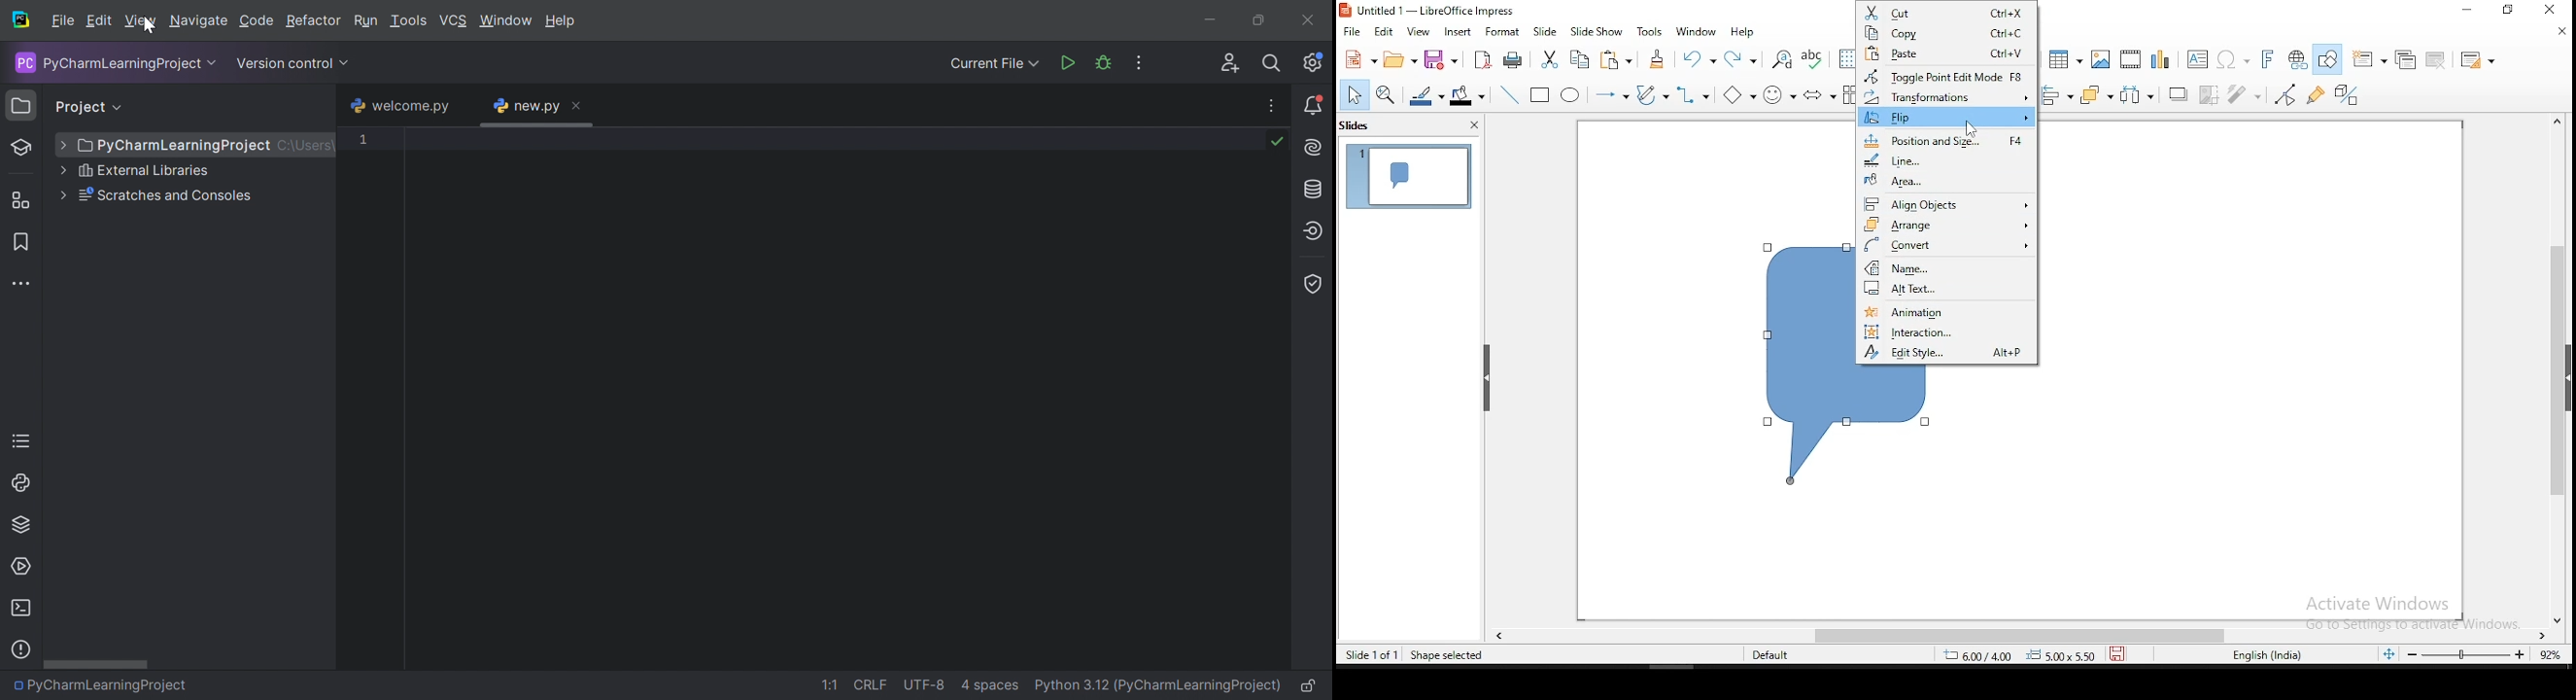 This screenshot has width=2576, height=700. Describe the element at coordinates (1946, 160) in the screenshot. I see `line` at that location.